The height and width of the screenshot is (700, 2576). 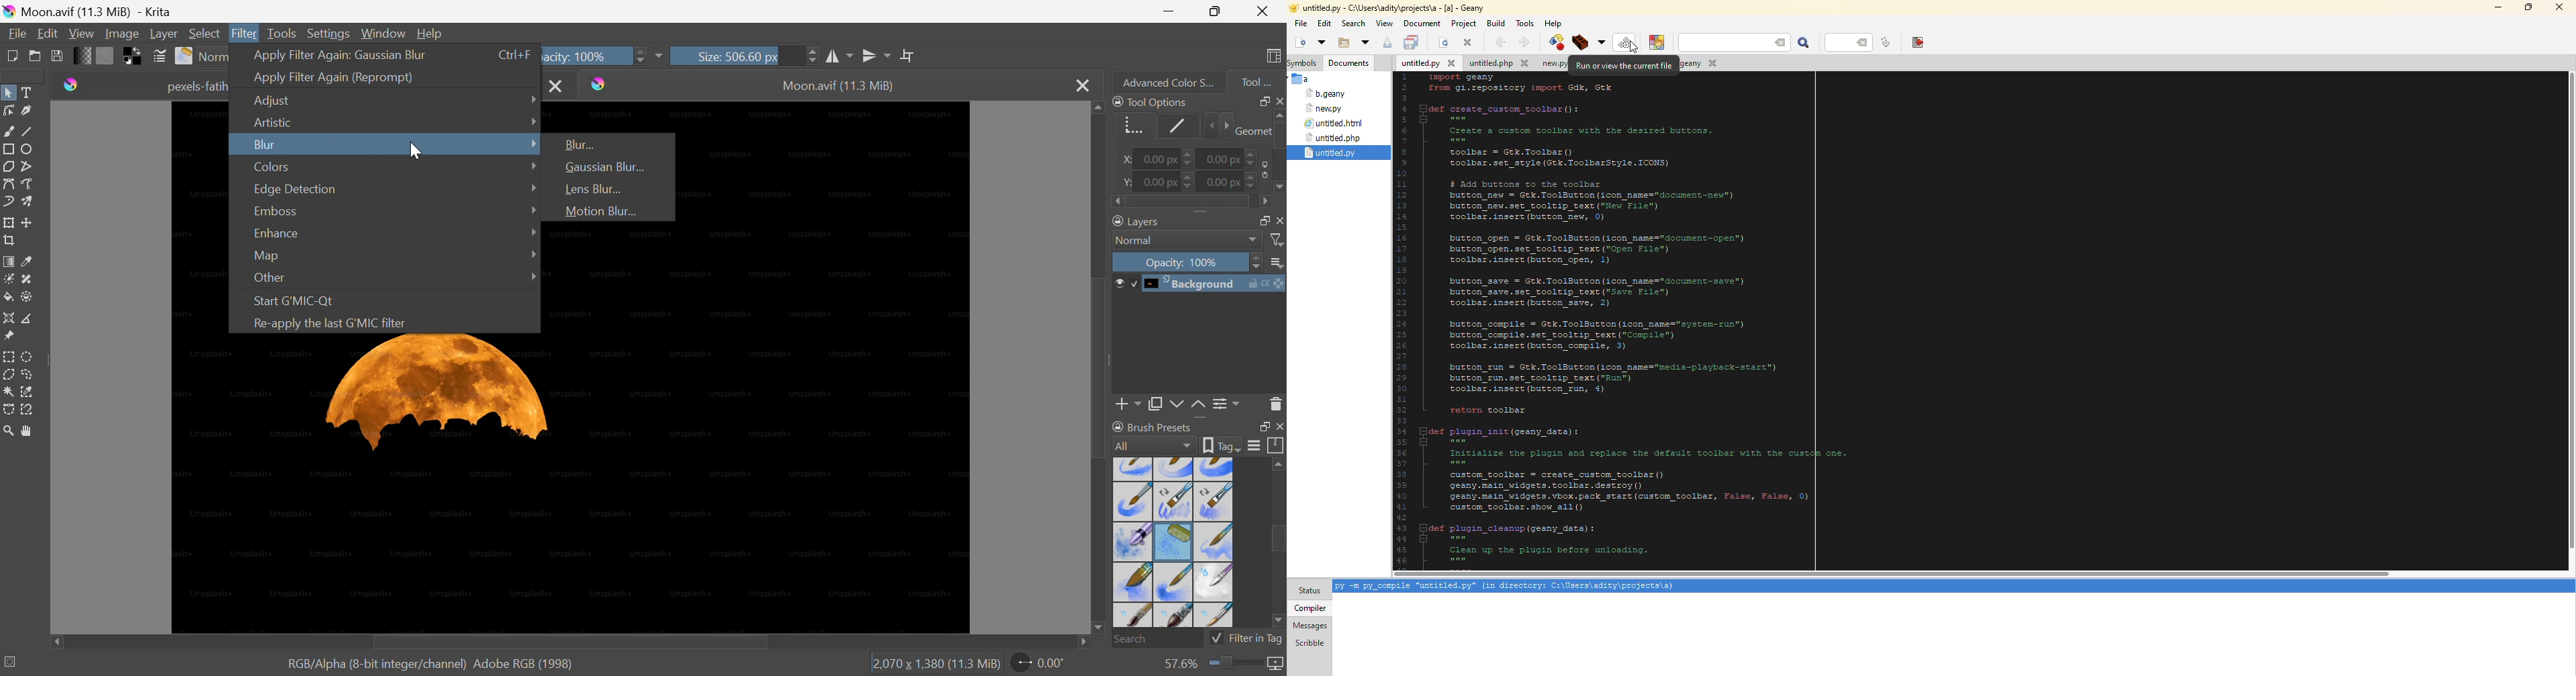 What do you see at coordinates (1257, 82) in the screenshot?
I see `Tool` at bounding box center [1257, 82].